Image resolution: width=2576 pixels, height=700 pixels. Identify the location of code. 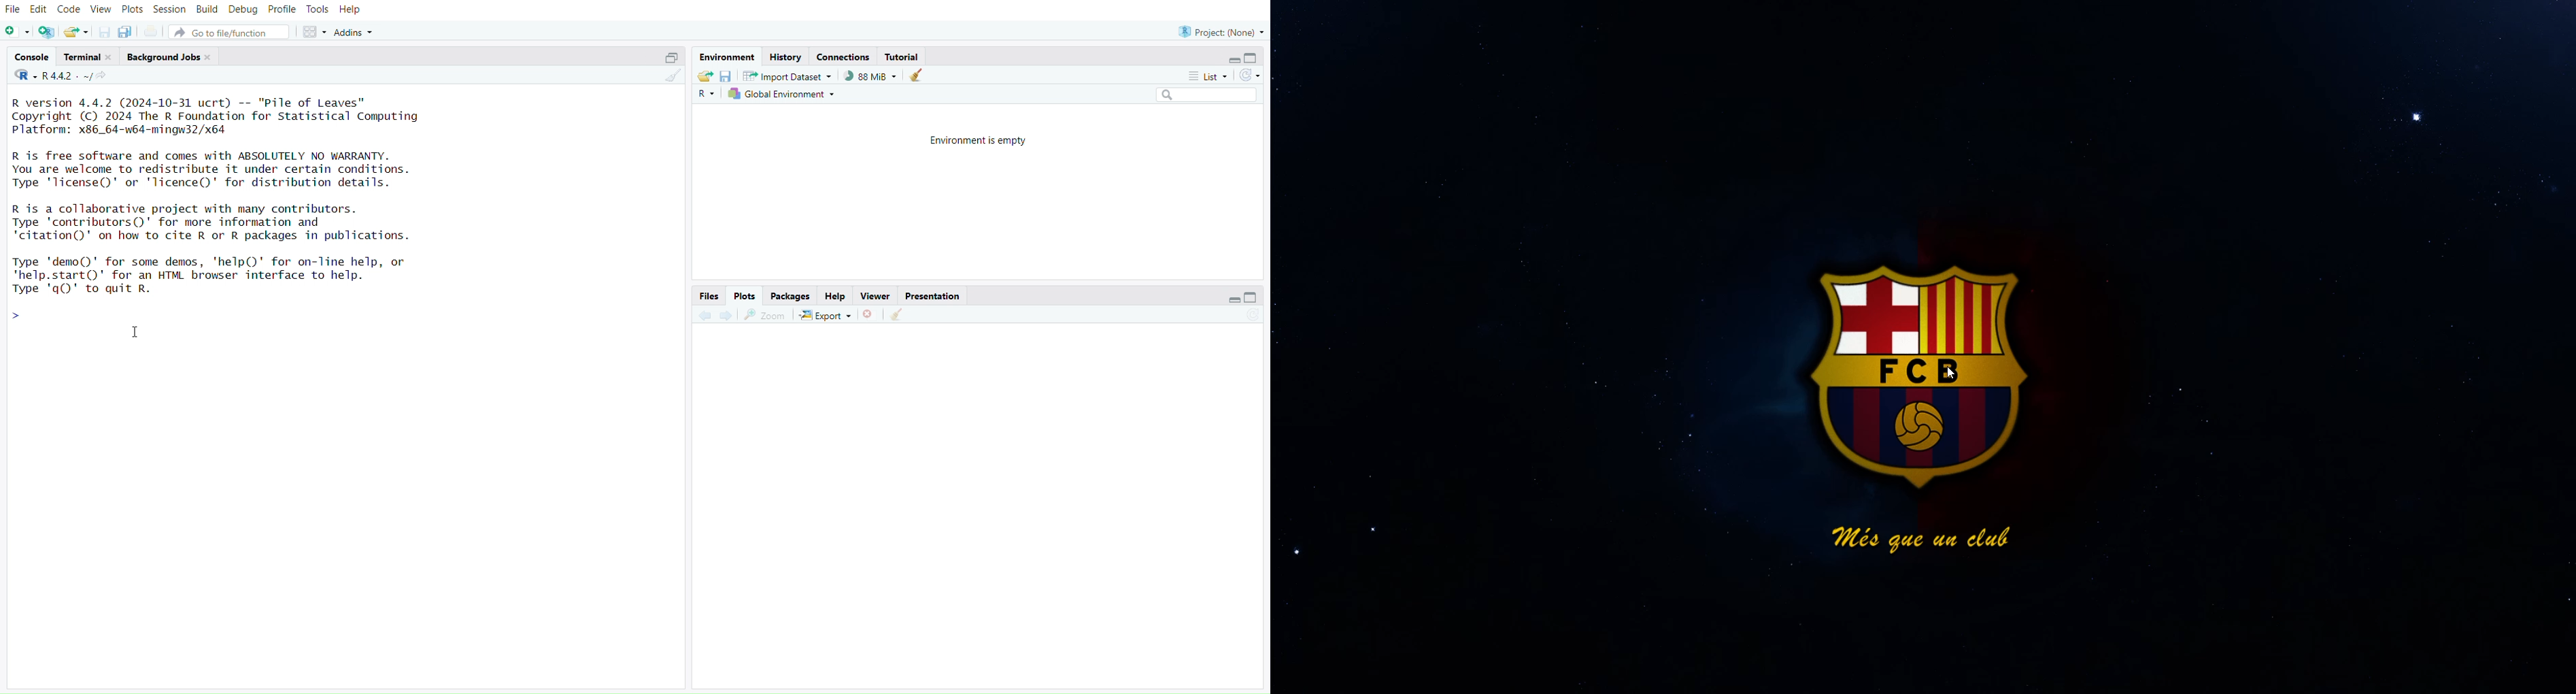
(69, 9).